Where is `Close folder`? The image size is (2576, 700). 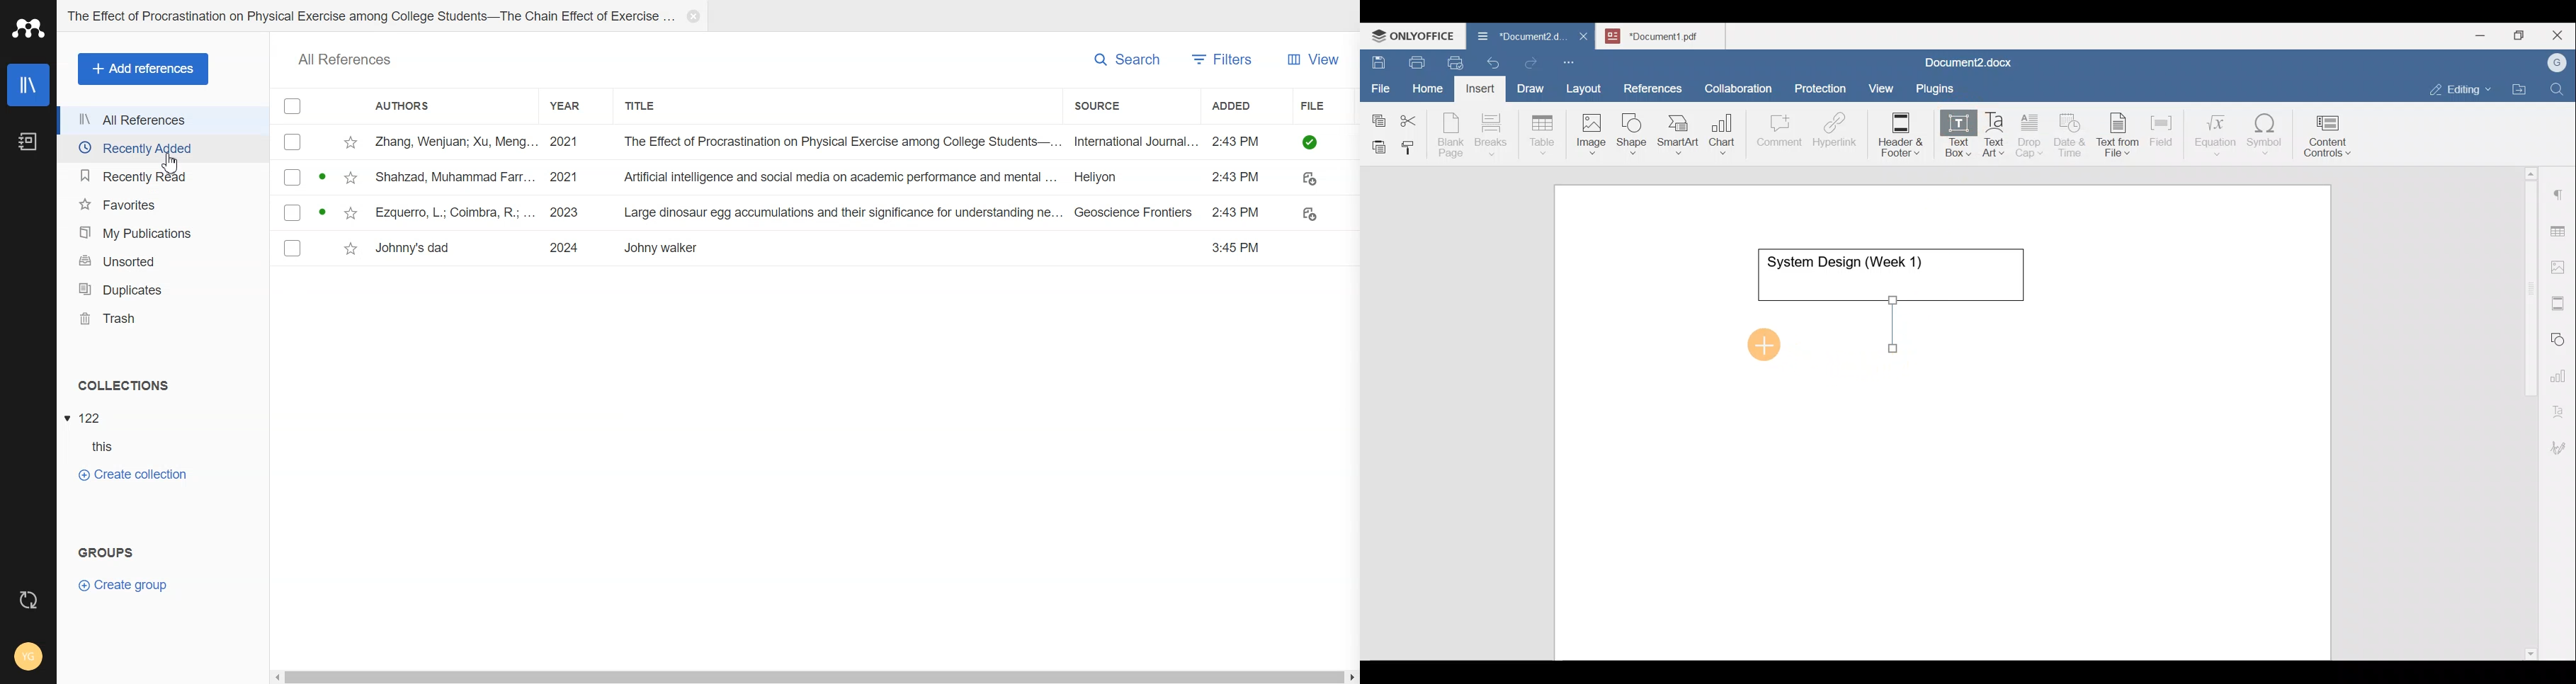 Close folder is located at coordinates (693, 16).